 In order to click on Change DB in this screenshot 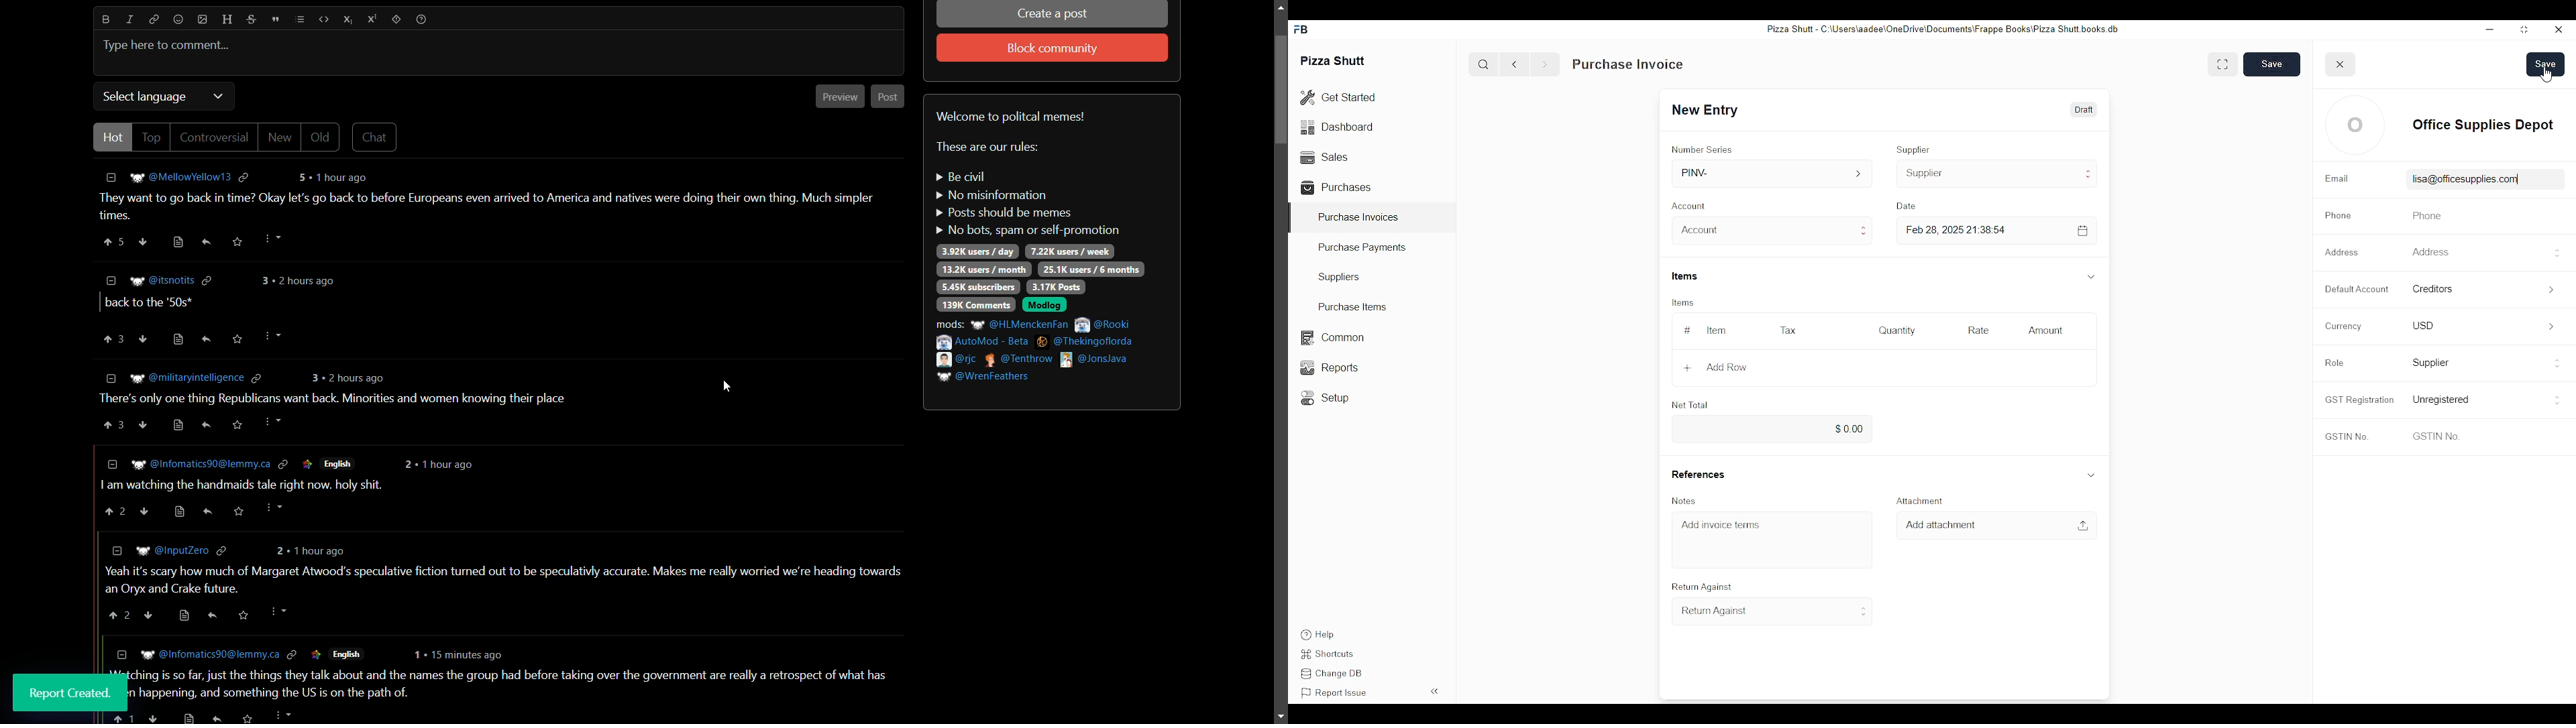, I will do `click(1334, 675)`.